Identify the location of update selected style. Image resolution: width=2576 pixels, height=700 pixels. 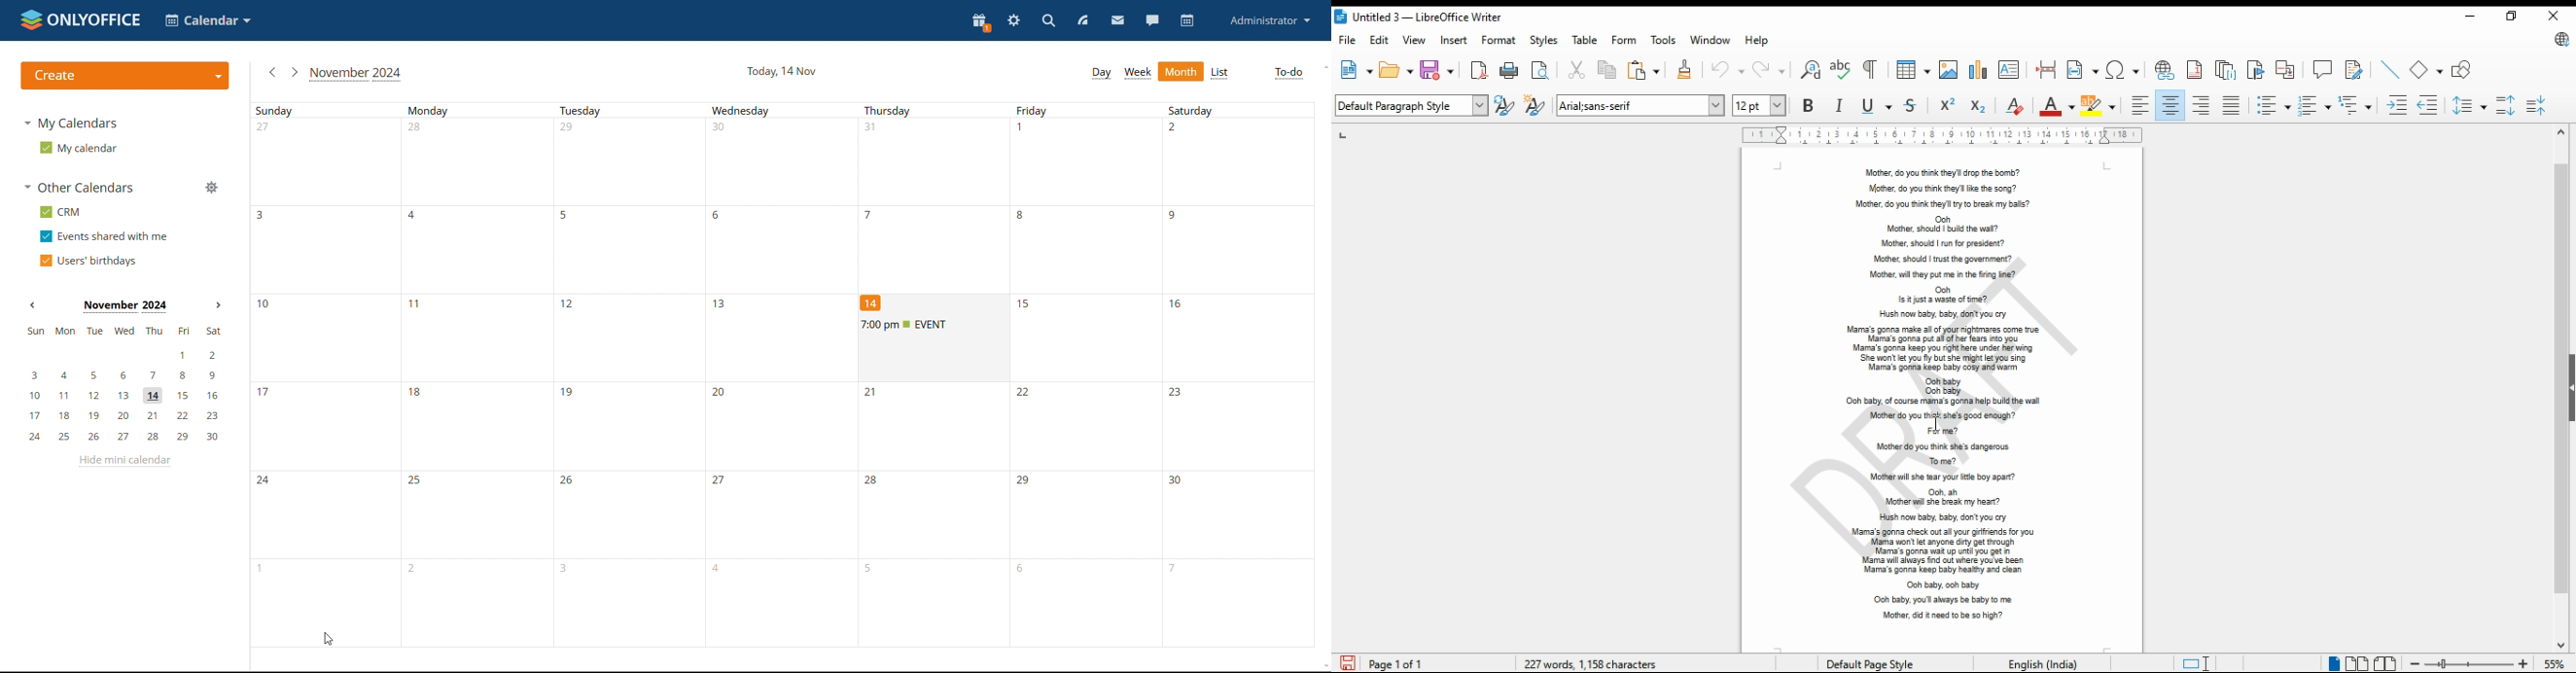
(1505, 105).